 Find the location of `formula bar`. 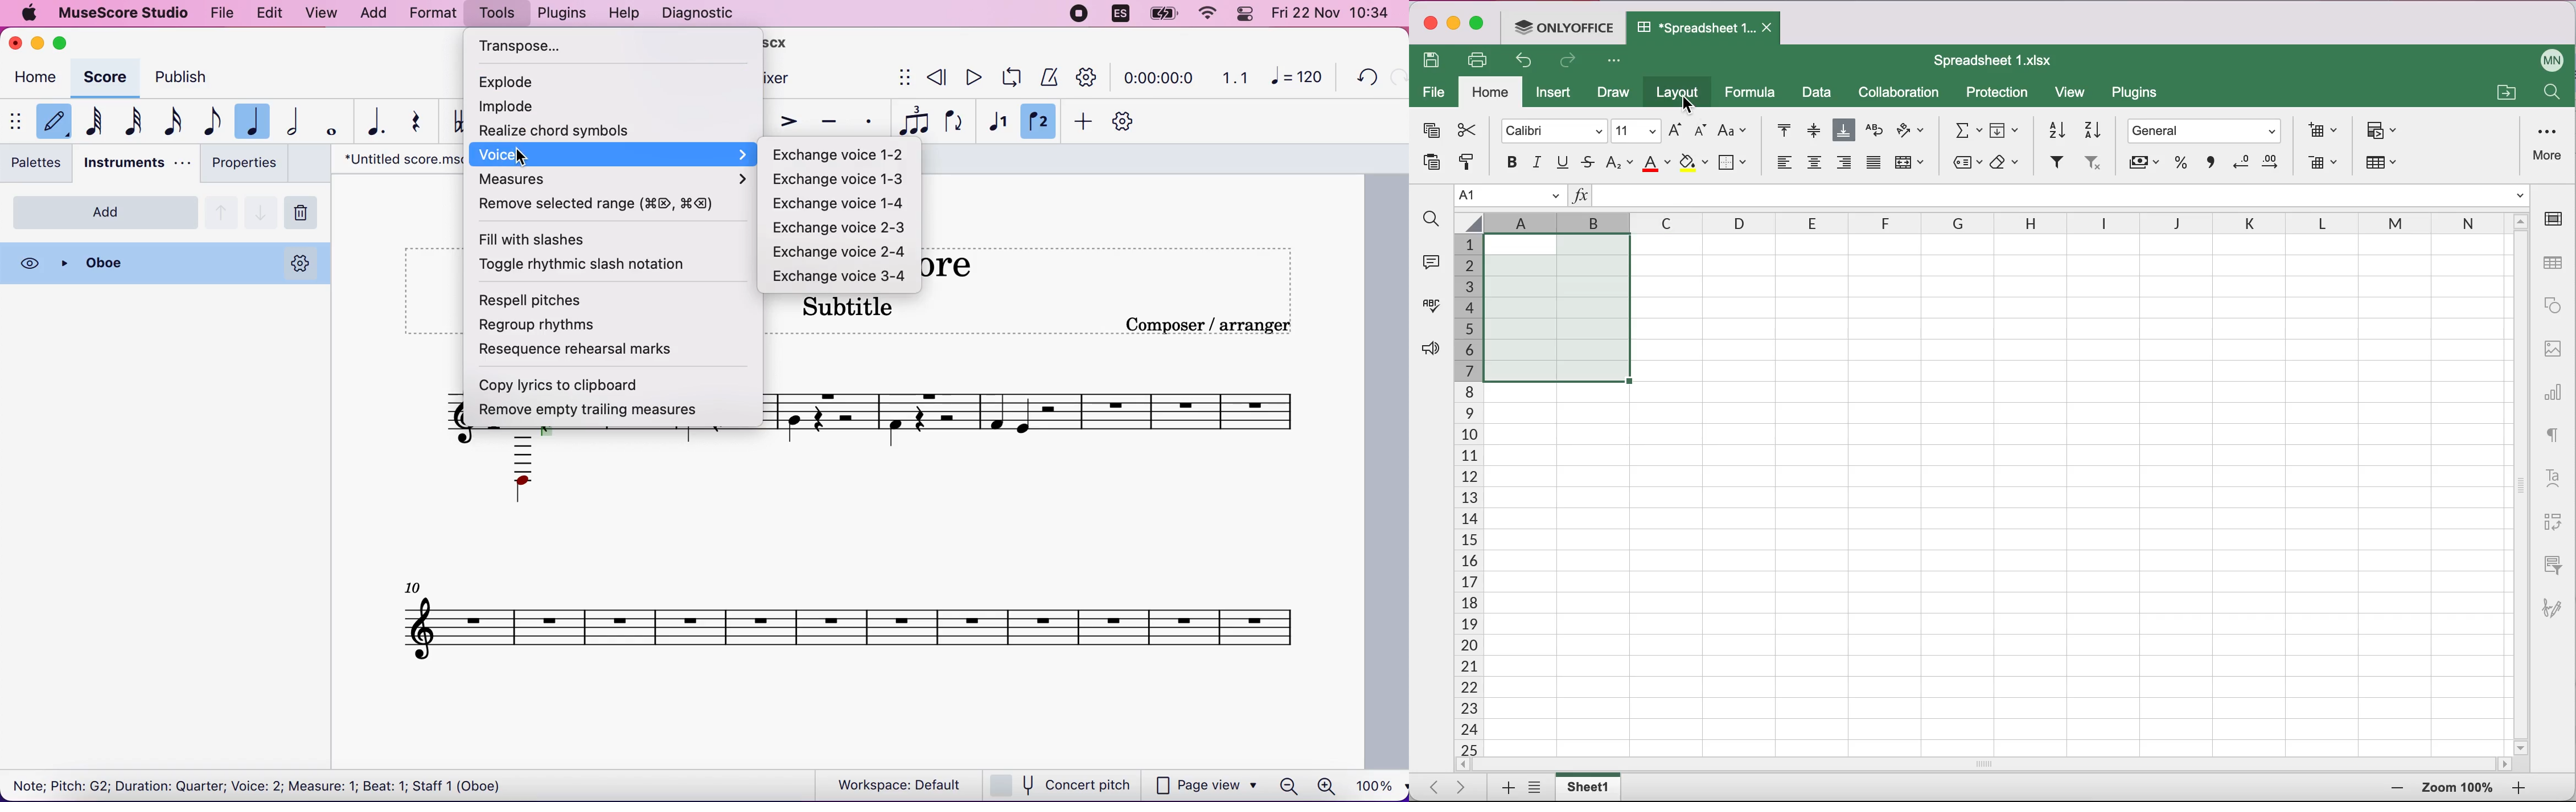

formula bar is located at coordinates (2063, 198).